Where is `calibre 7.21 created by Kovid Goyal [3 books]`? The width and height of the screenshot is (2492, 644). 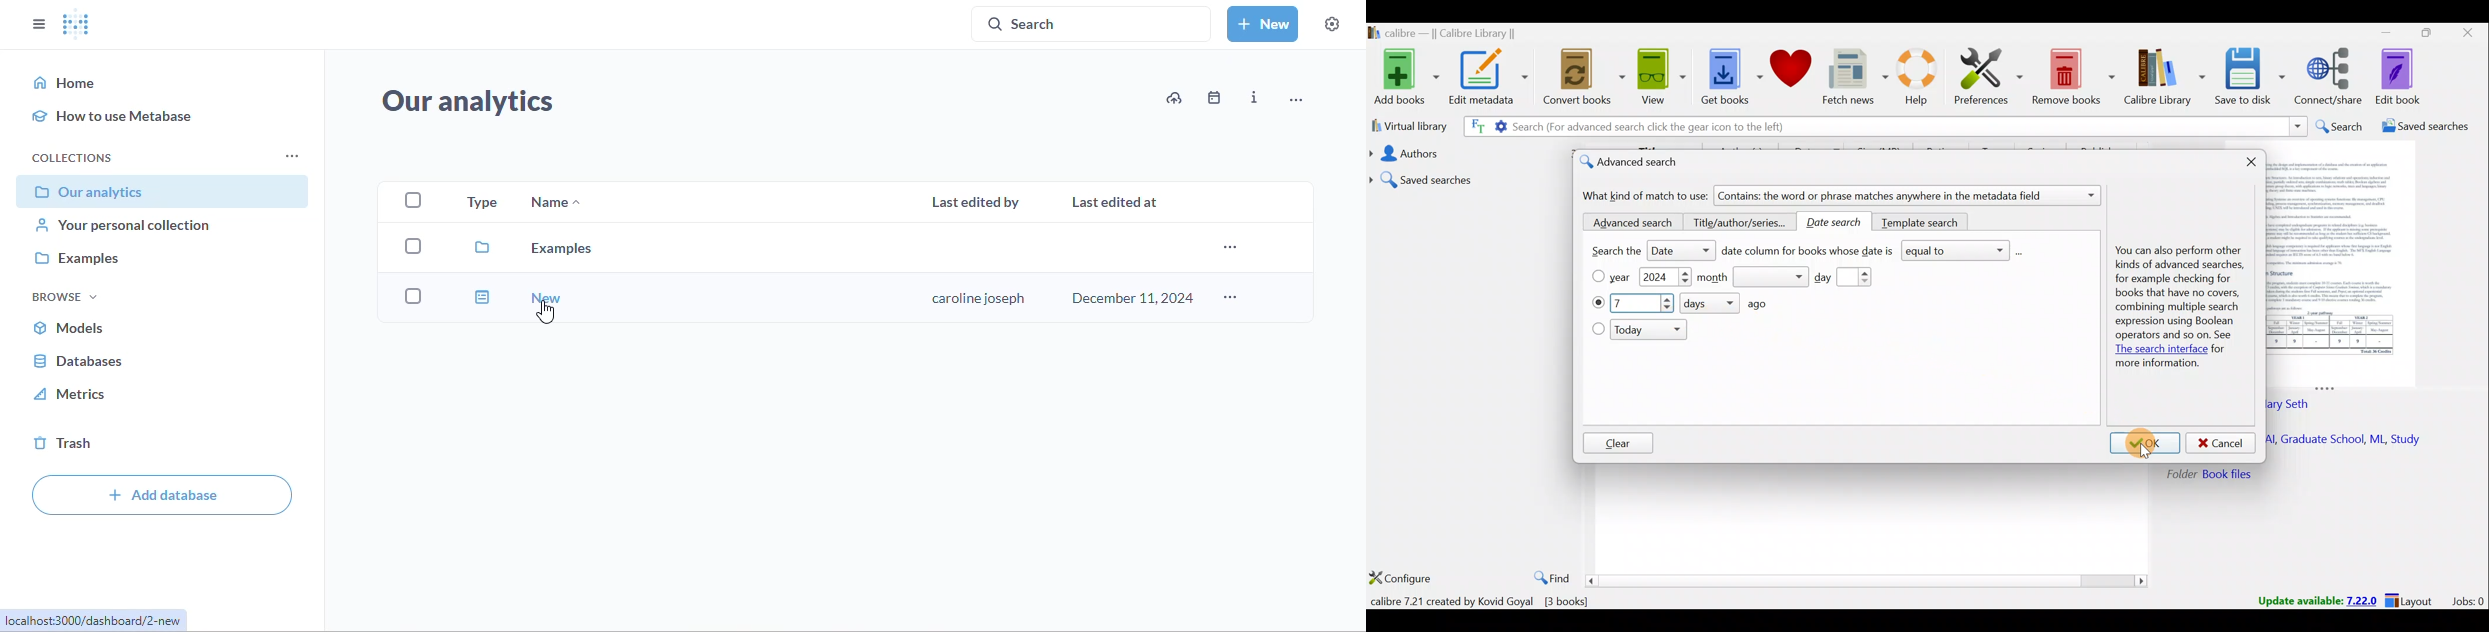 calibre 7.21 created by Kovid Goyal [3 books] is located at coordinates (1482, 602).